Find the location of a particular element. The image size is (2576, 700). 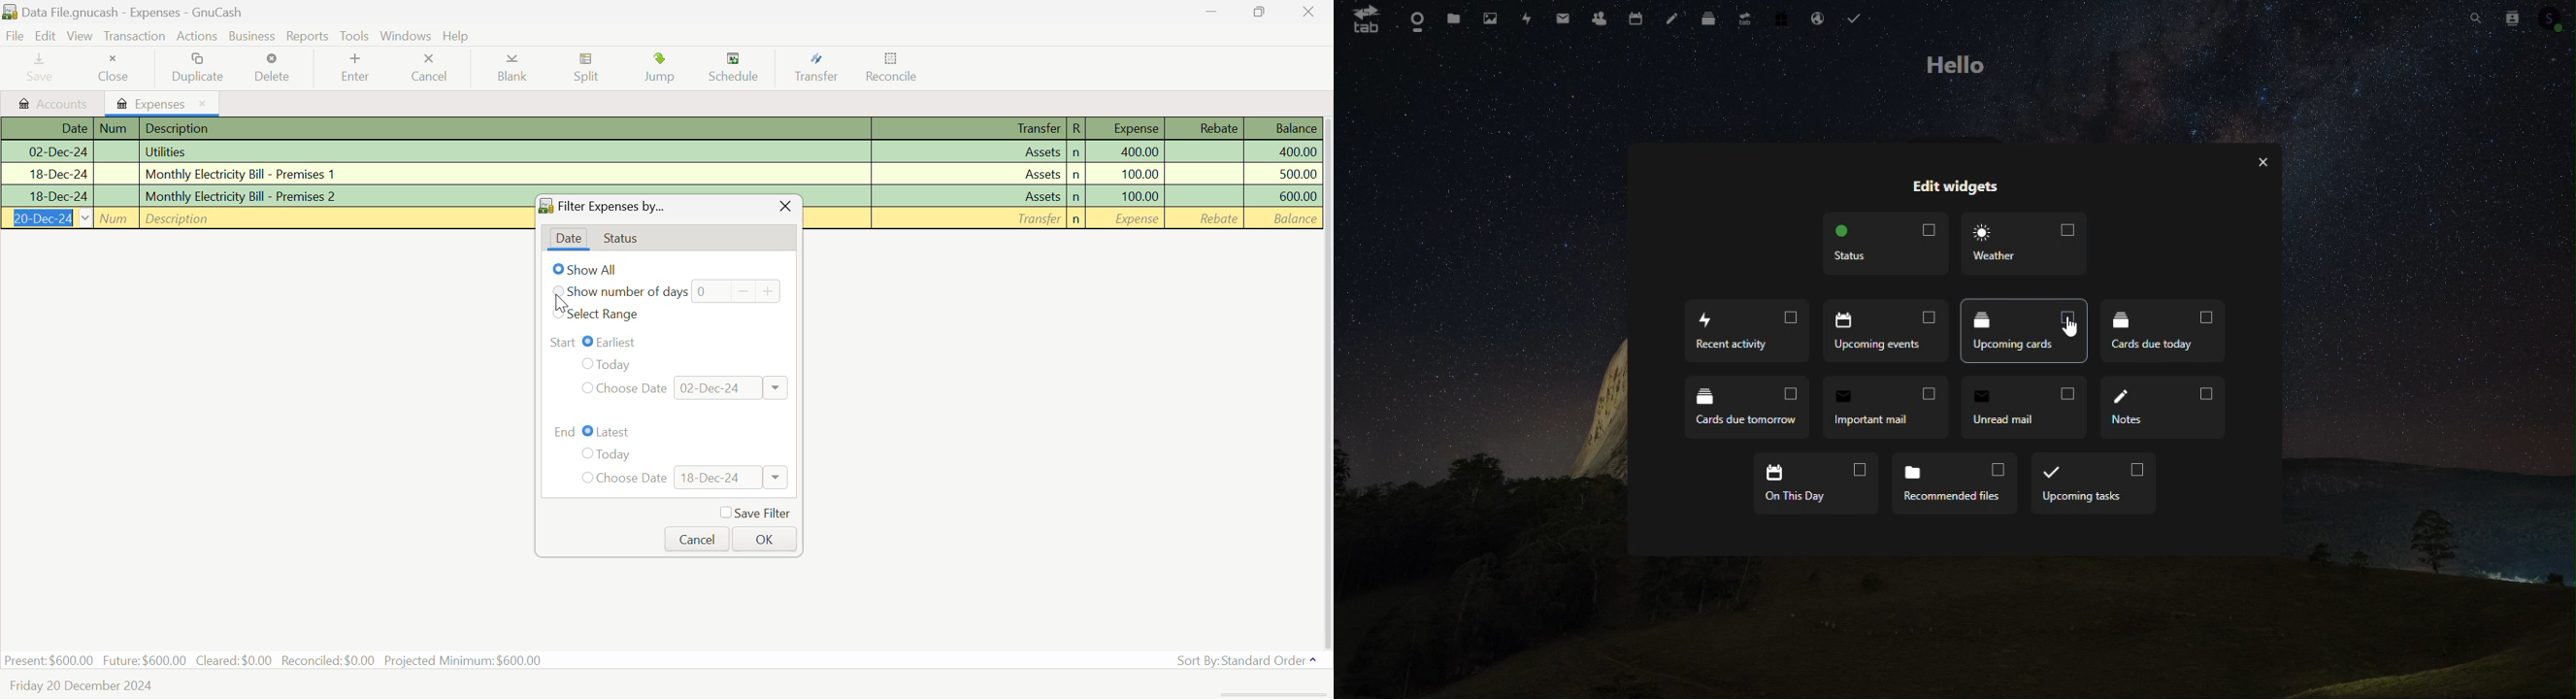

Notes is located at coordinates (1672, 16).